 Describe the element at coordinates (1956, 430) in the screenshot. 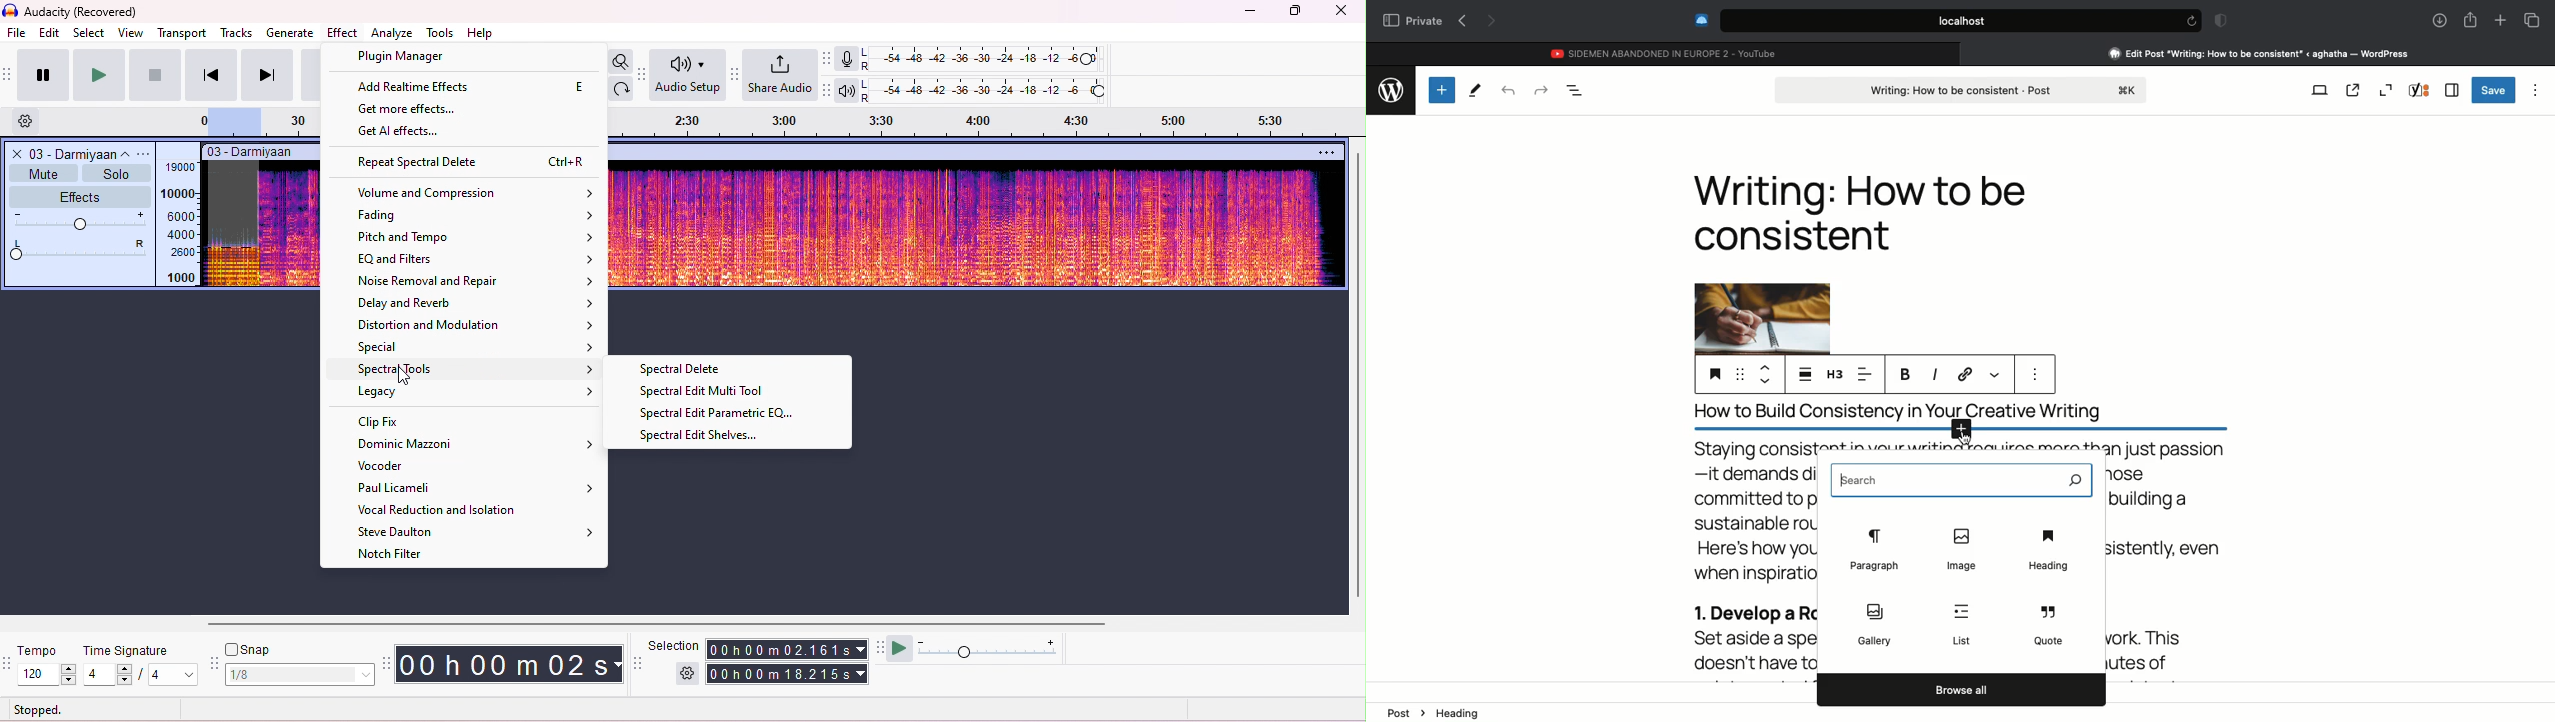

I see `Add new block` at that location.